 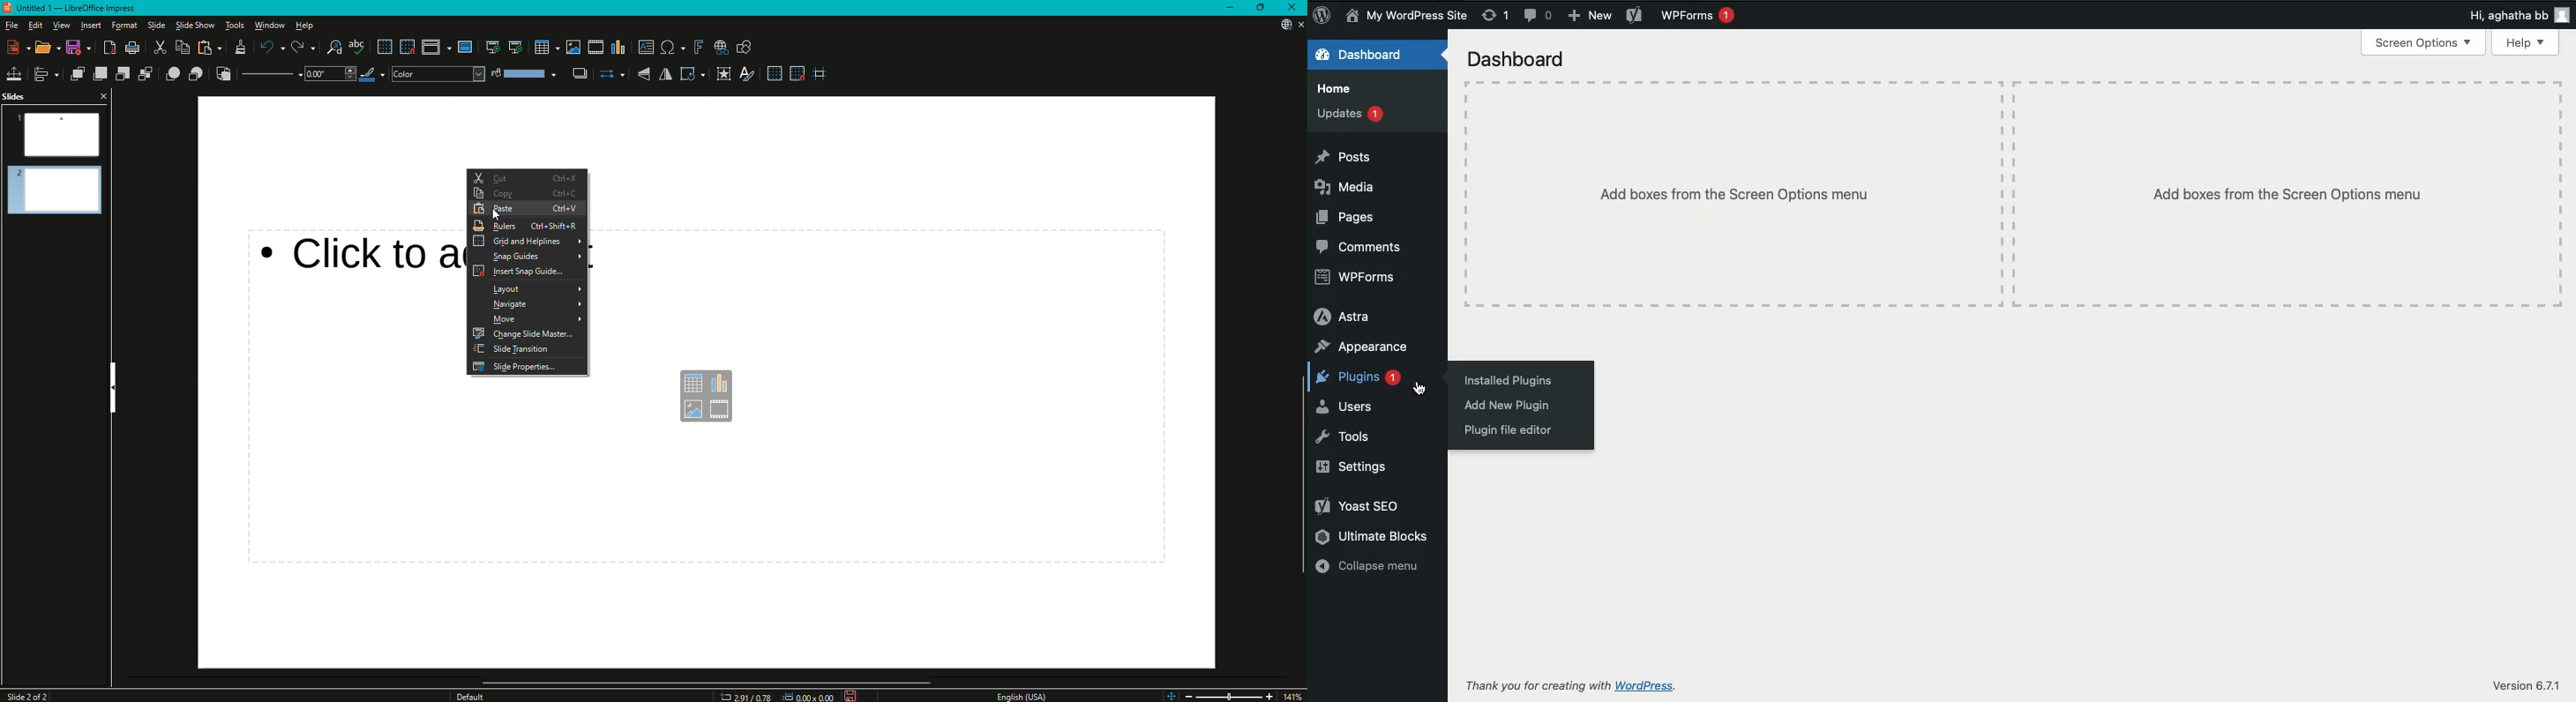 I want to click on Revisions, so click(x=1494, y=16).